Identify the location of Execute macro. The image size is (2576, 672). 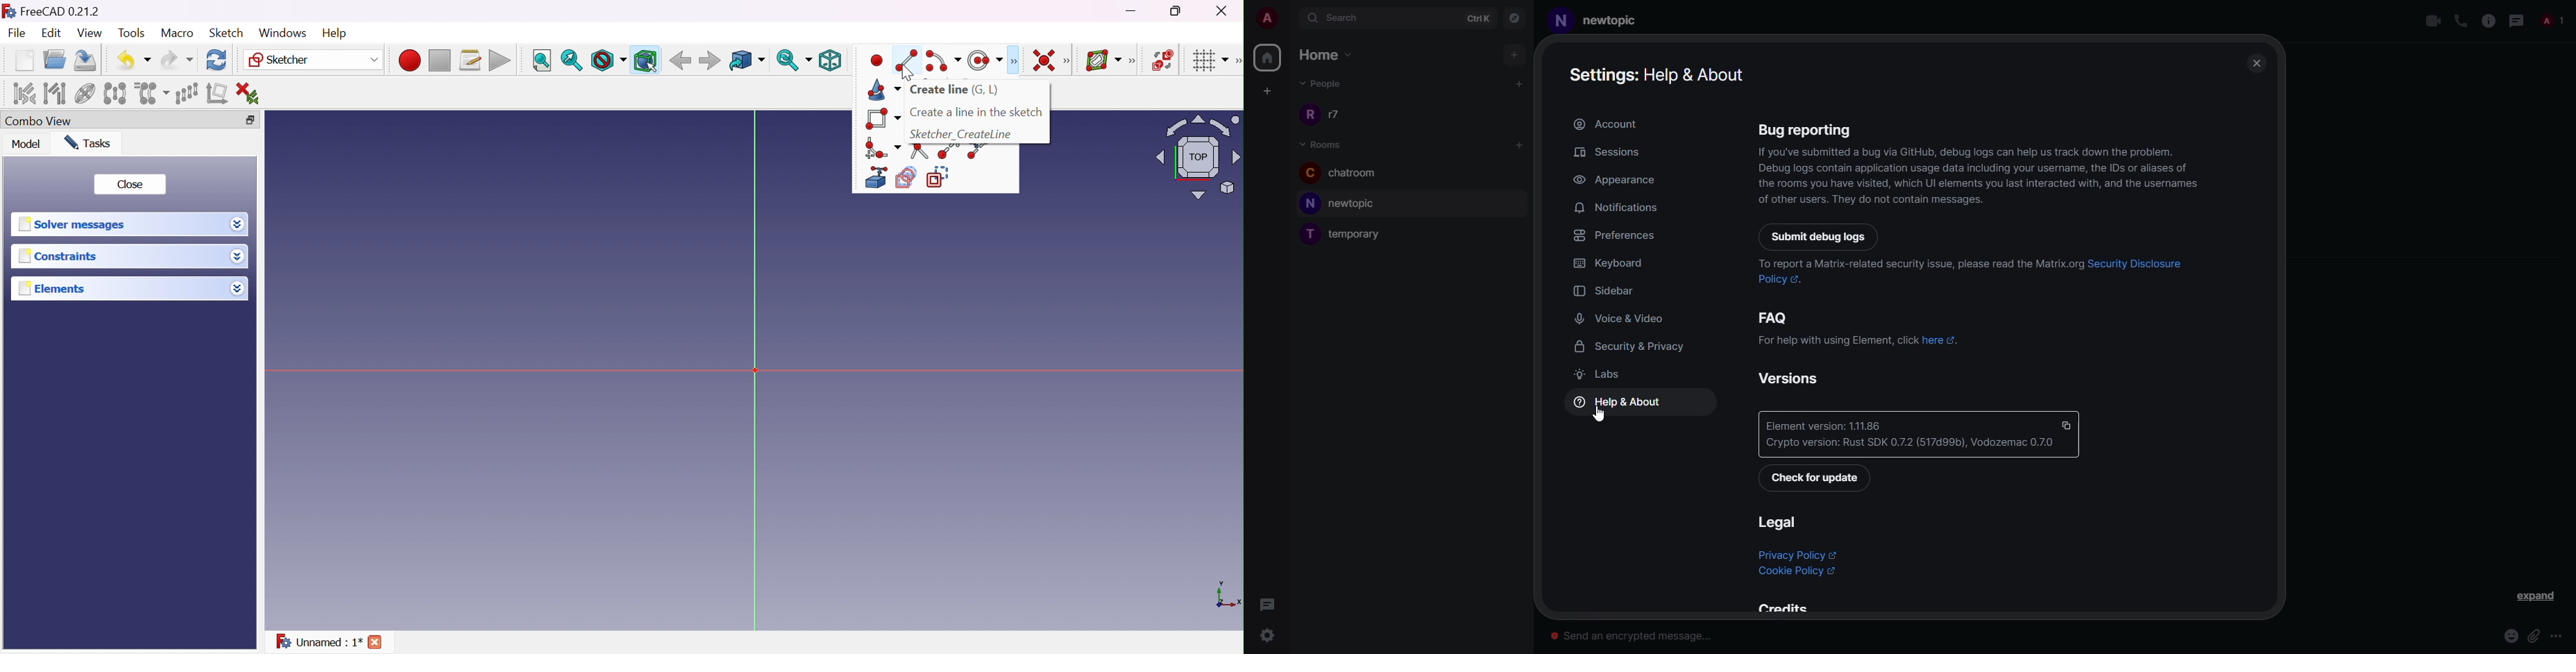
(500, 60).